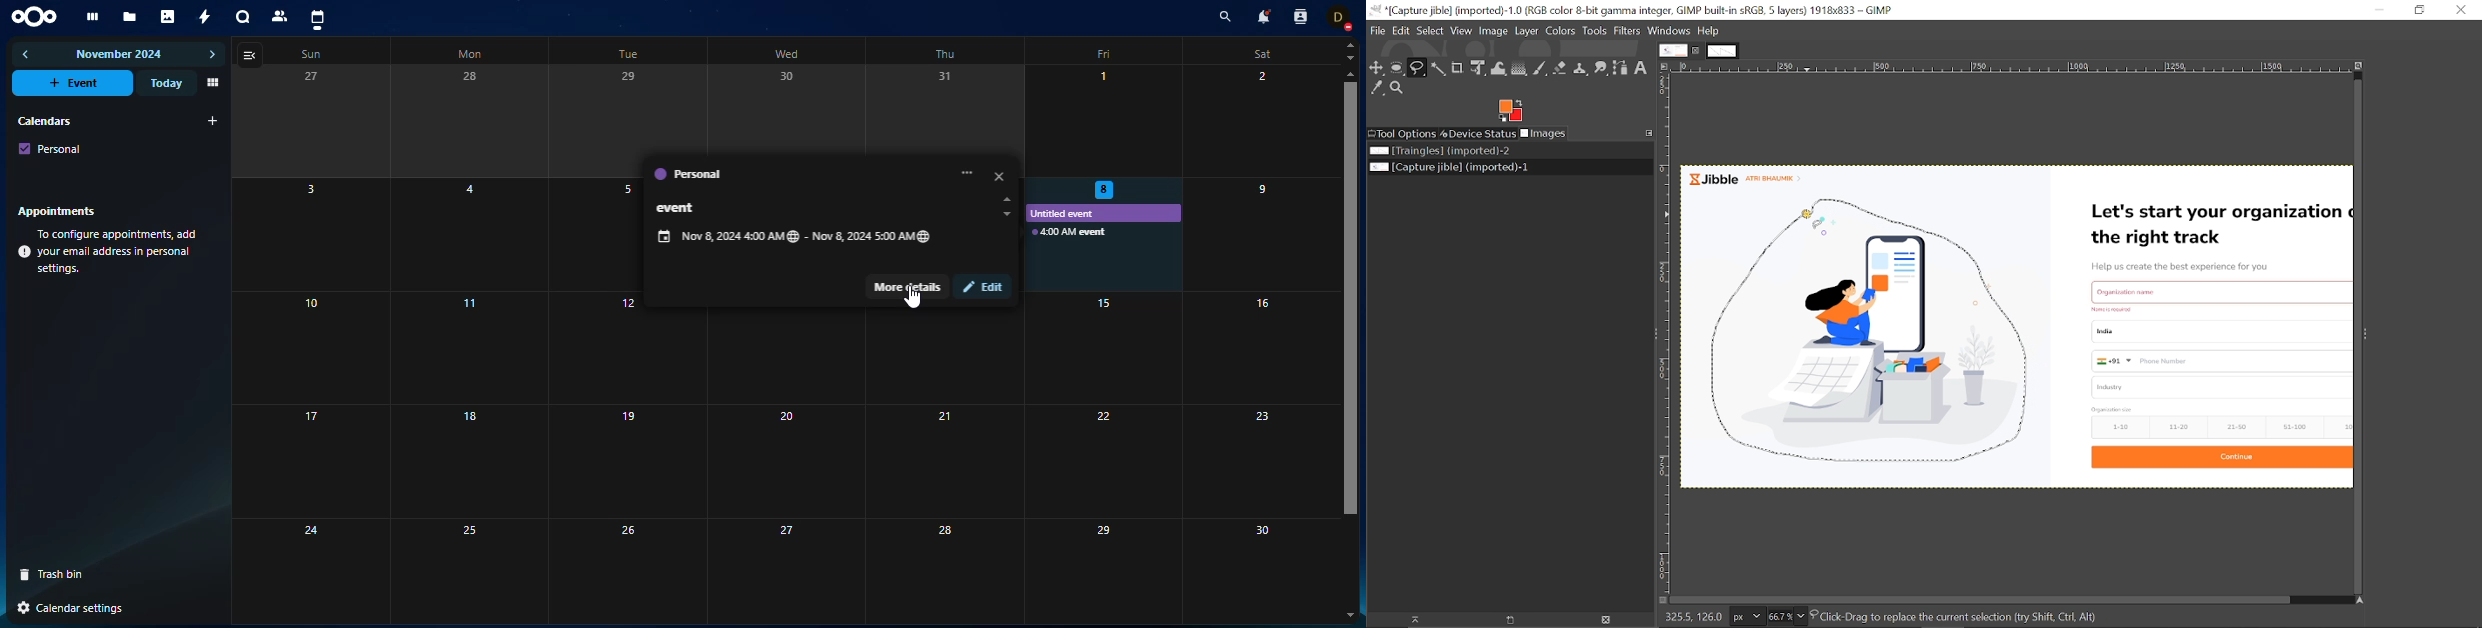 The image size is (2492, 644). Describe the element at coordinates (110, 252) in the screenshot. I see `info` at that location.